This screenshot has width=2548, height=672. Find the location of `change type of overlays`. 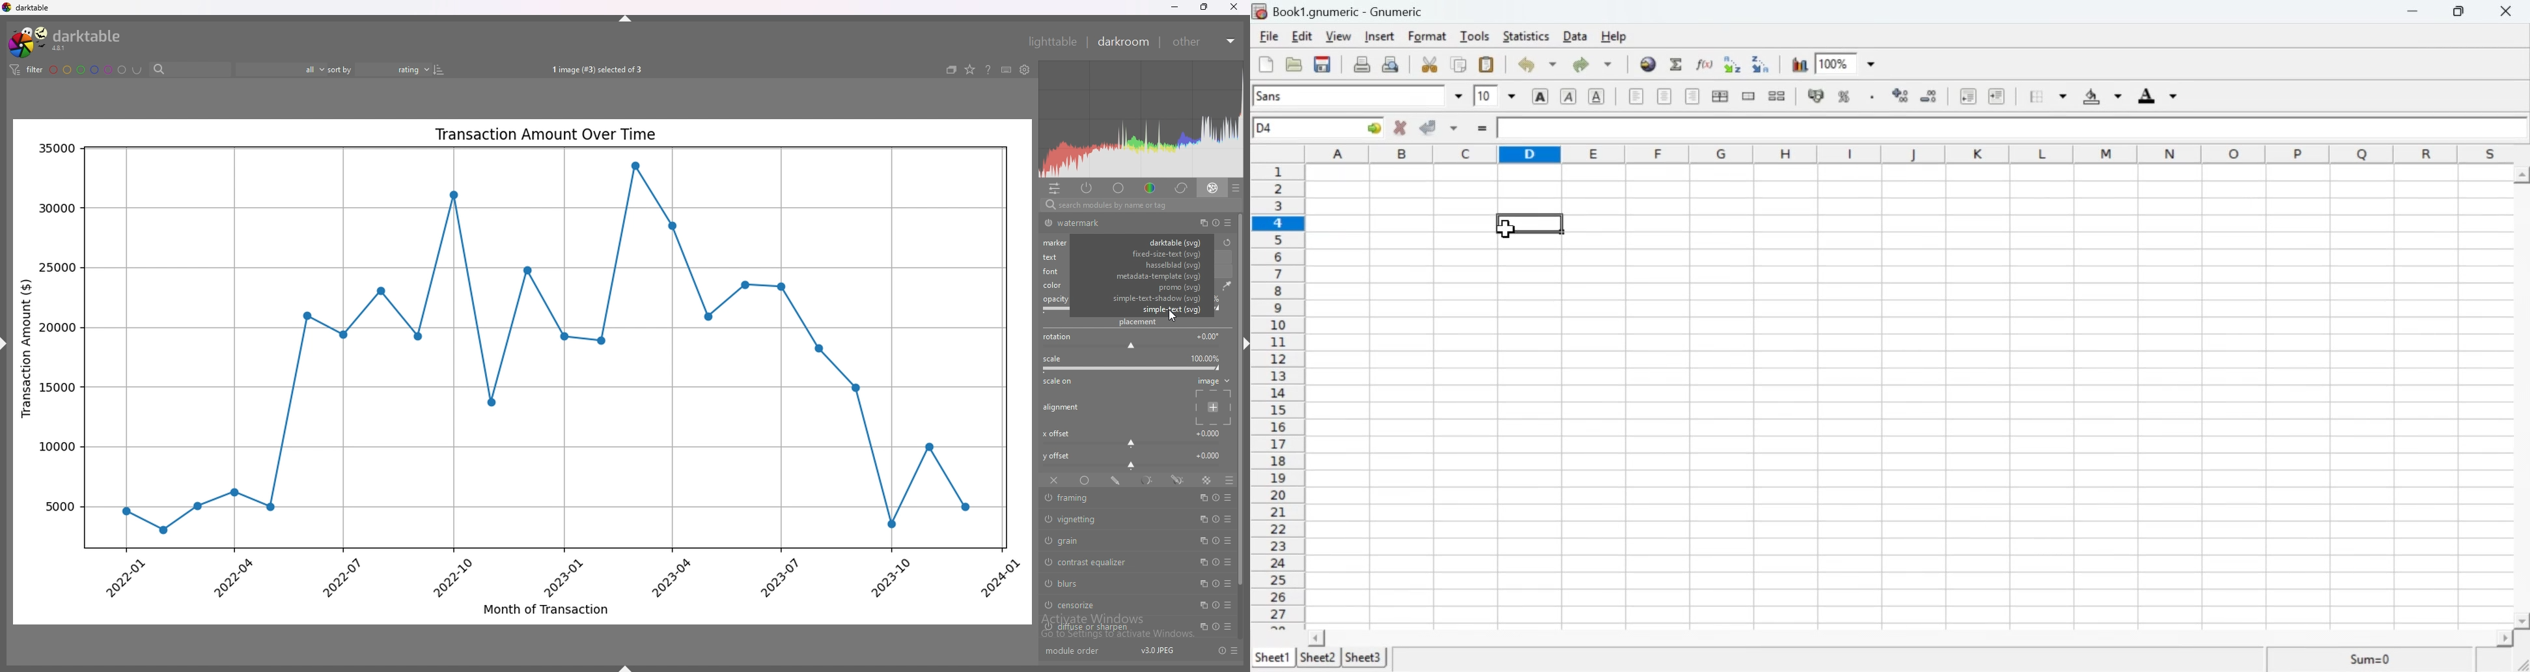

change type of overlays is located at coordinates (971, 70).